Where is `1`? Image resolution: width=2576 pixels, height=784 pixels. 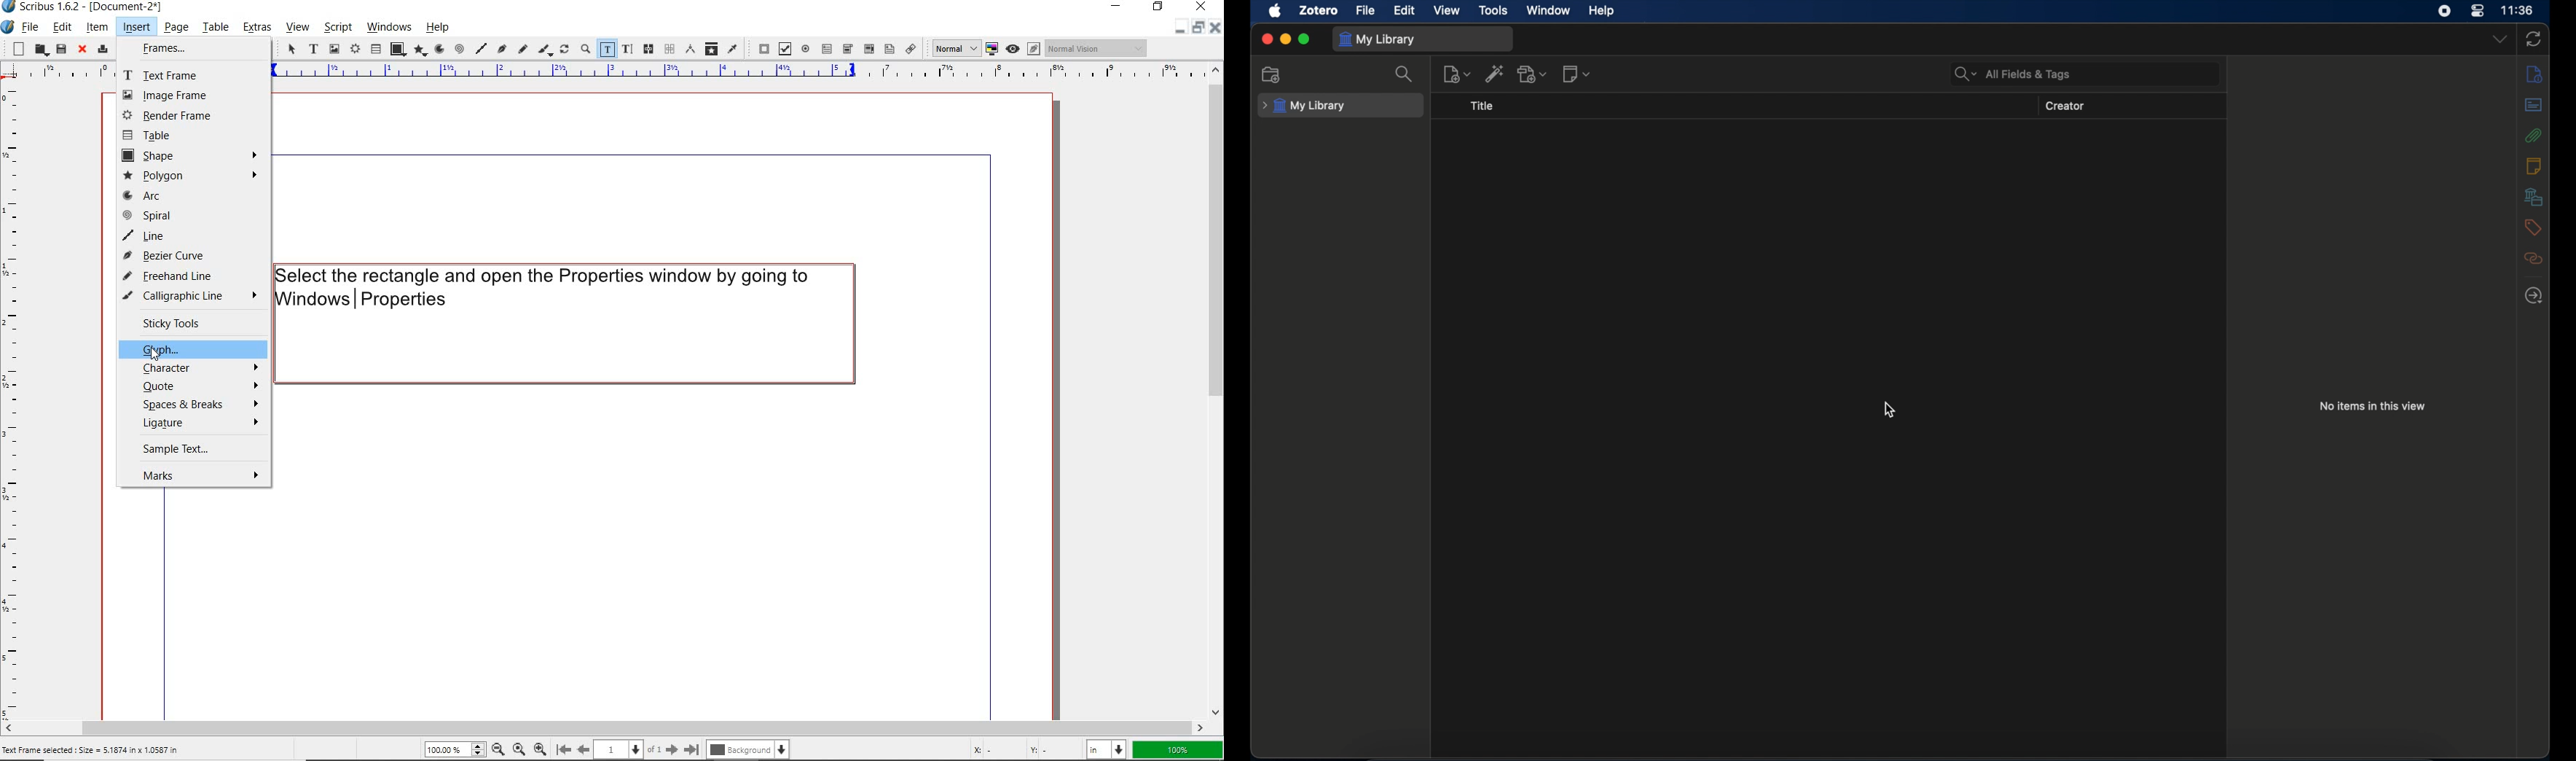 1 is located at coordinates (619, 747).